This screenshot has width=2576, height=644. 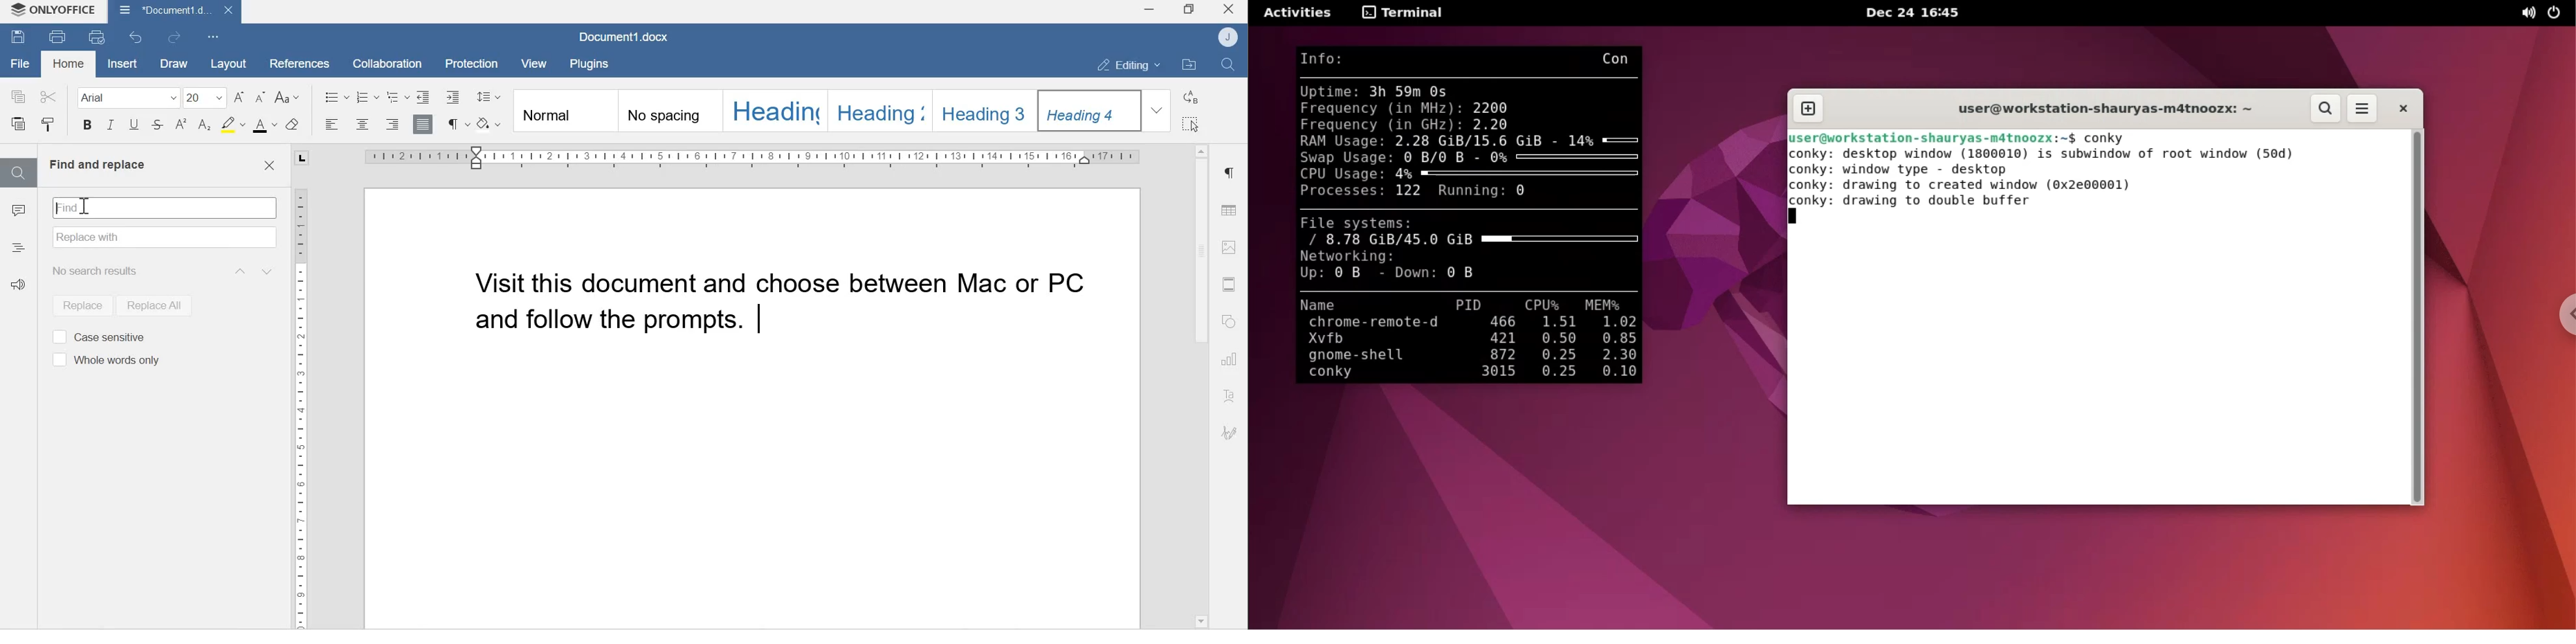 What do you see at coordinates (488, 94) in the screenshot?
I see `Paragraph line spacing` at bounding box center [488, 94].